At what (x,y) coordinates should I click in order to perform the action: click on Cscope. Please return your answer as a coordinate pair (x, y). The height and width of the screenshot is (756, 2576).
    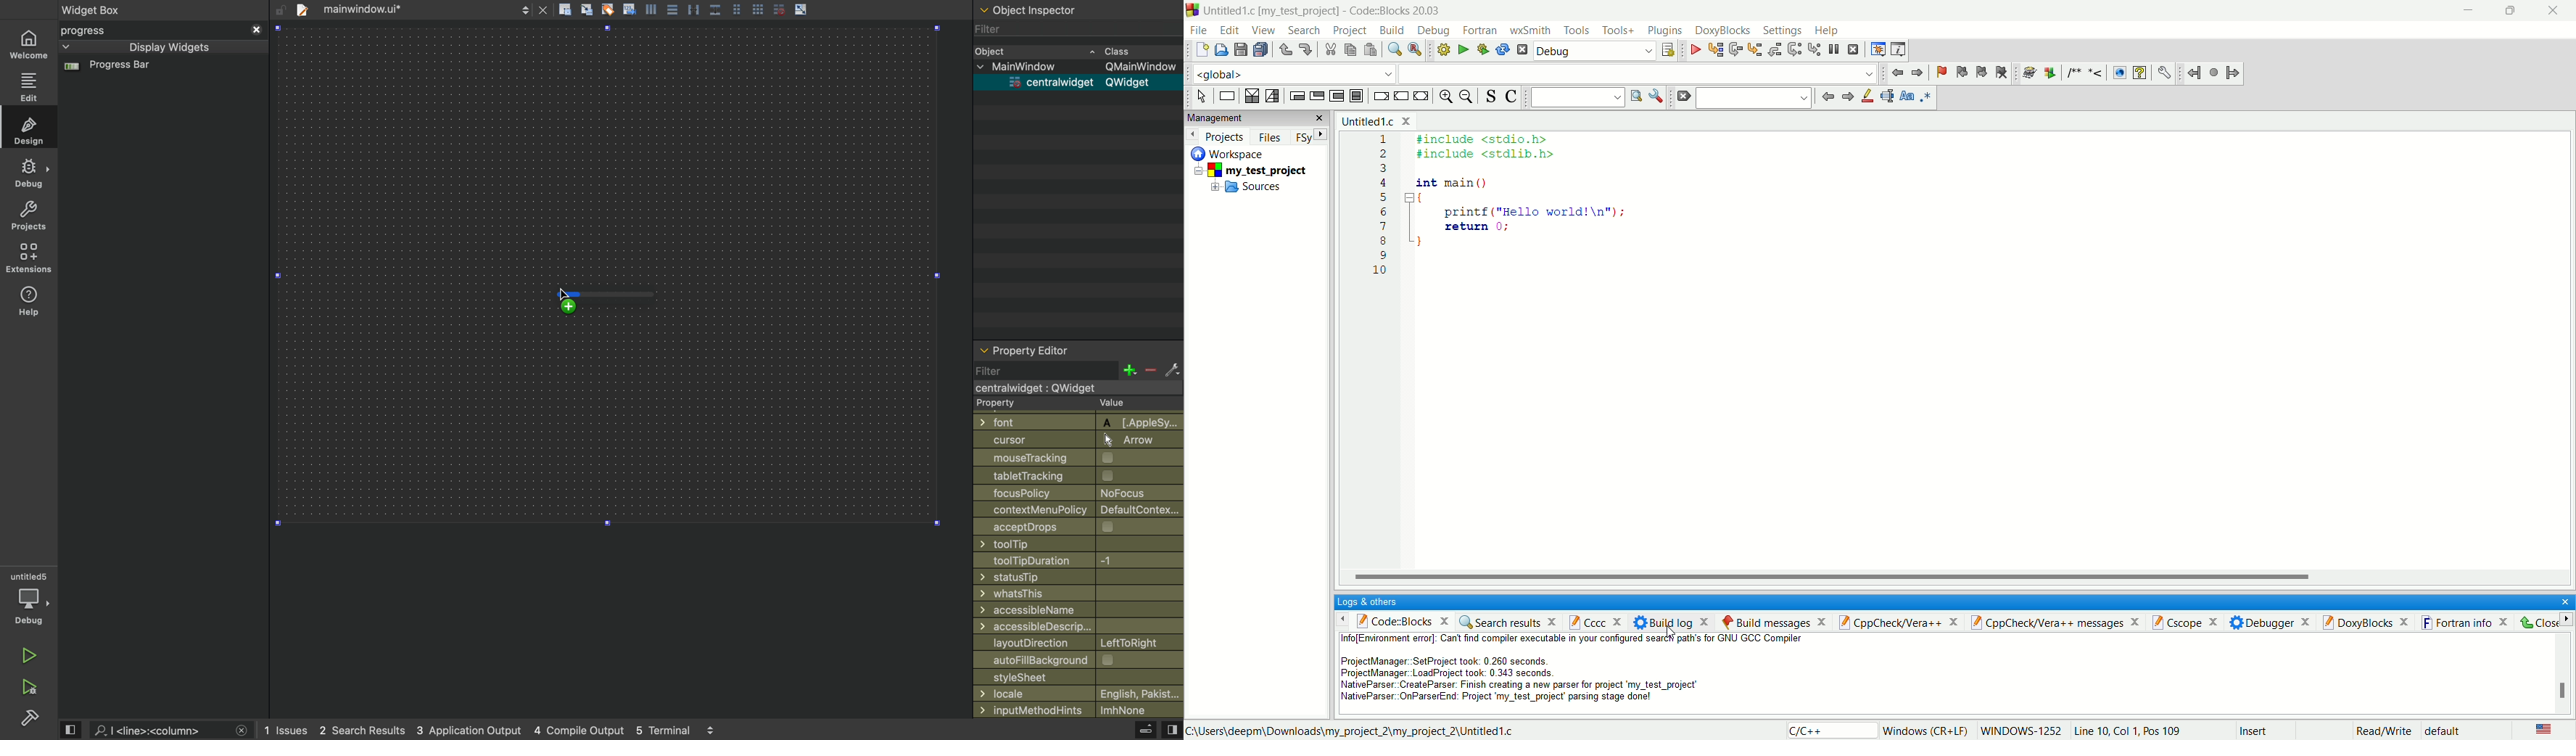
    Looking at the image, I should click on (2190, 622).